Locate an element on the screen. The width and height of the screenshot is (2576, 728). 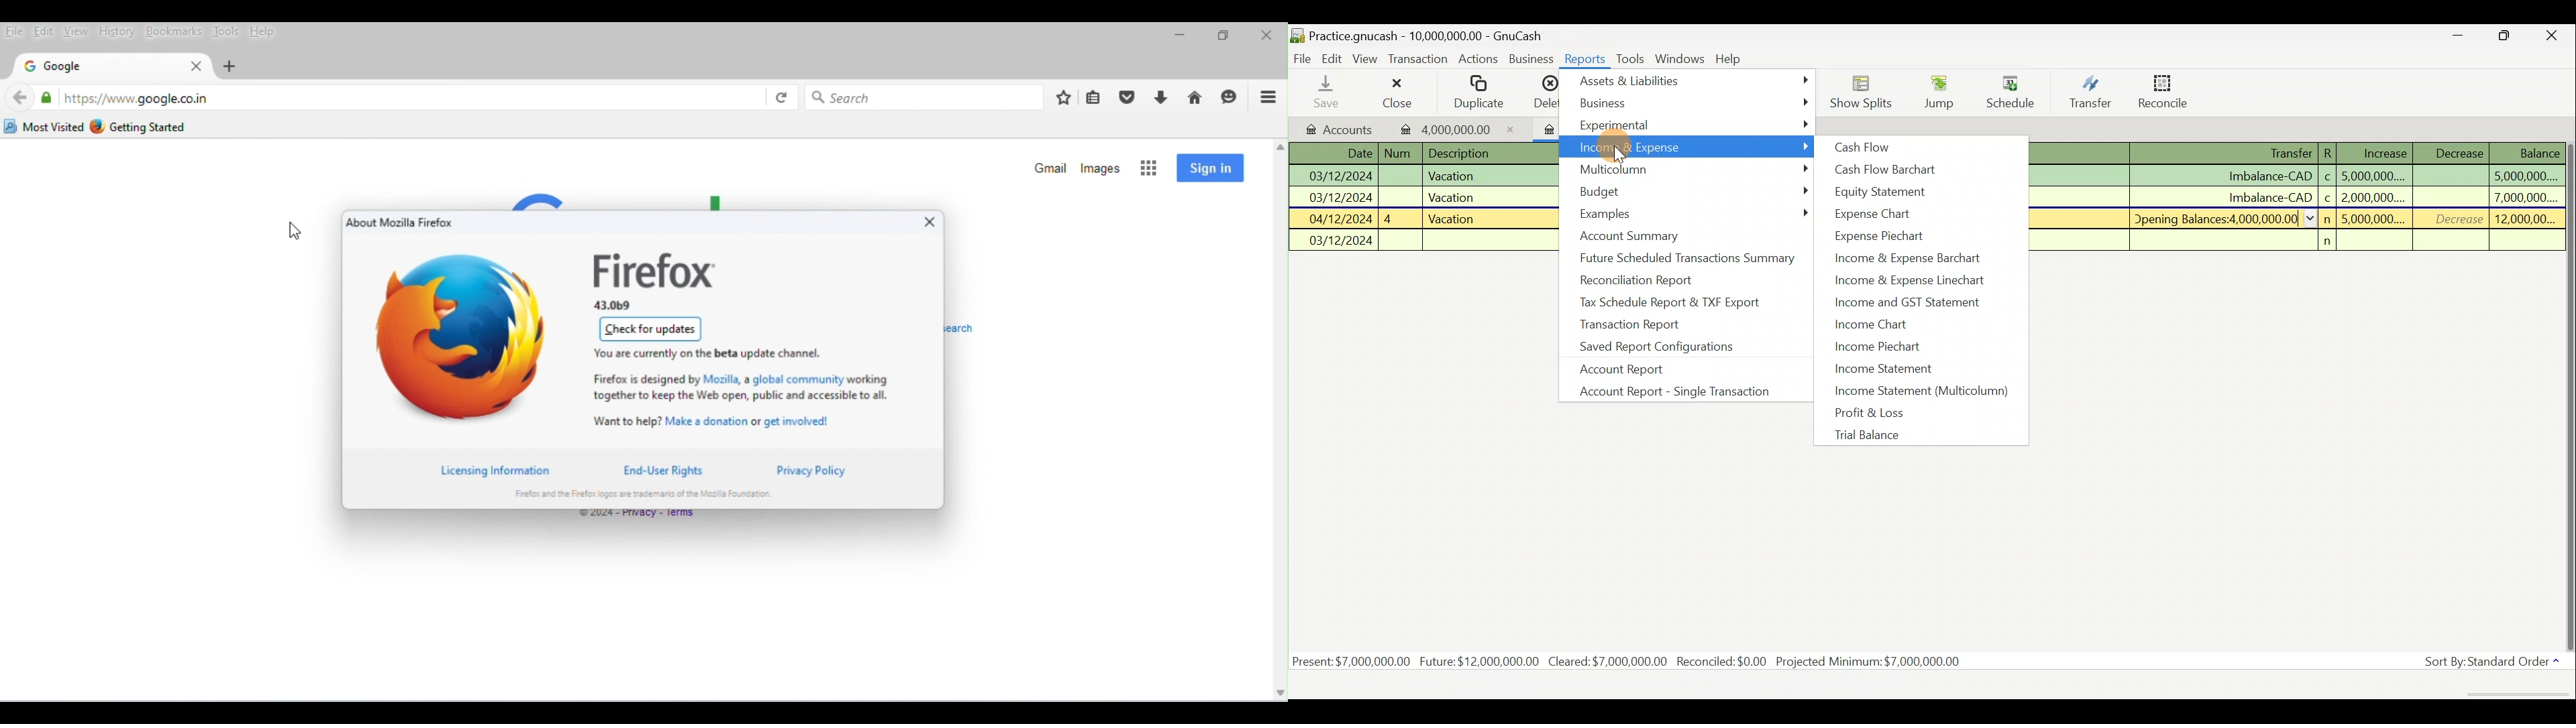
history is located at coordinates (115, 31).